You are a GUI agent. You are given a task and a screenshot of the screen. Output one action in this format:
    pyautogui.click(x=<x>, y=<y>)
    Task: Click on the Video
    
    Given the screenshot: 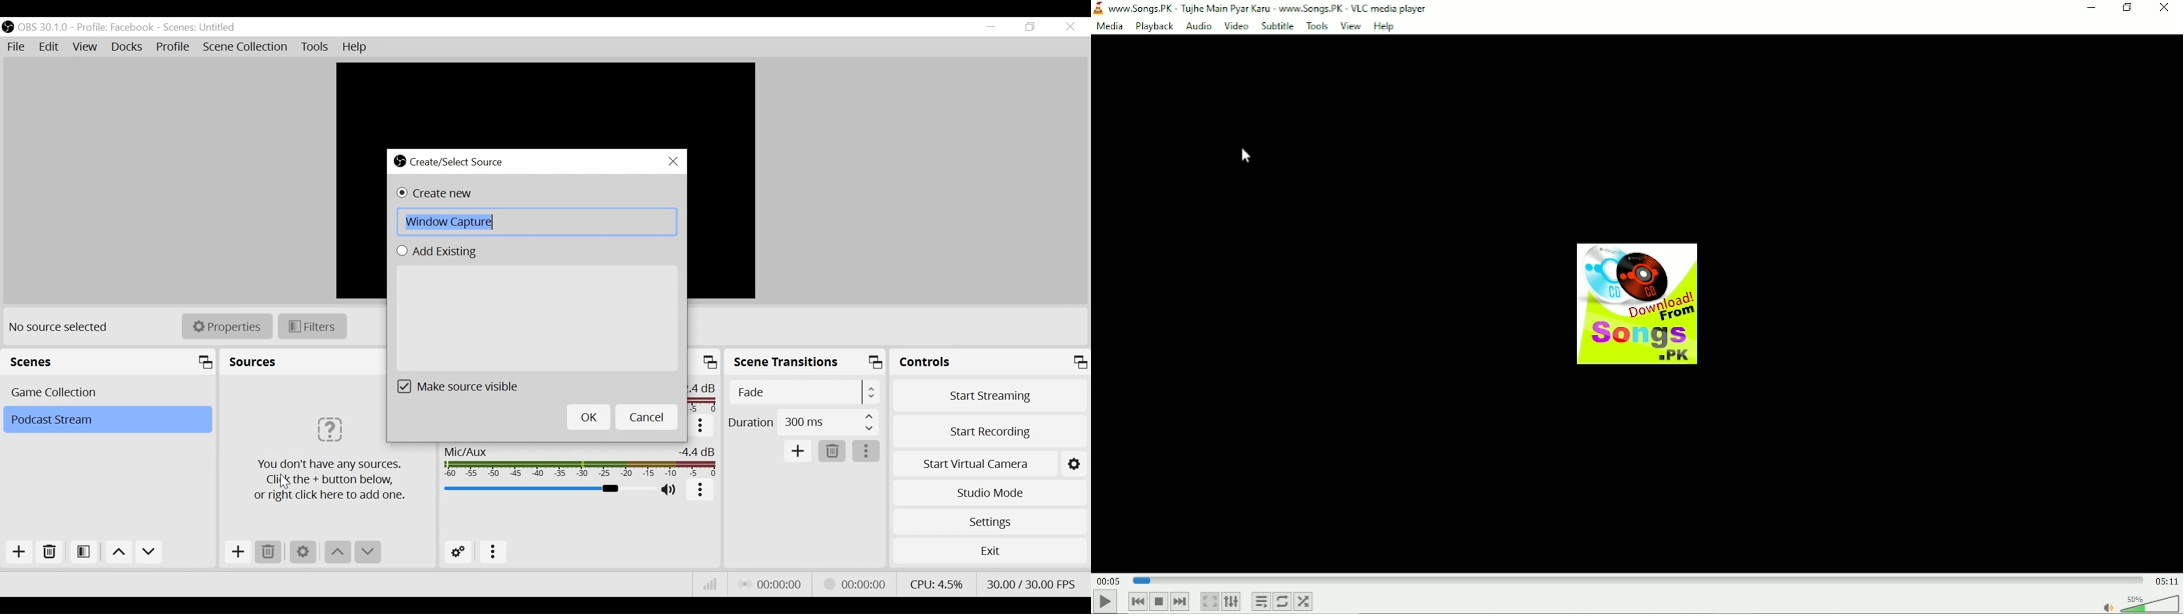 What is the action you would take?
    pyautogui.click(x=1235, y=26)
    